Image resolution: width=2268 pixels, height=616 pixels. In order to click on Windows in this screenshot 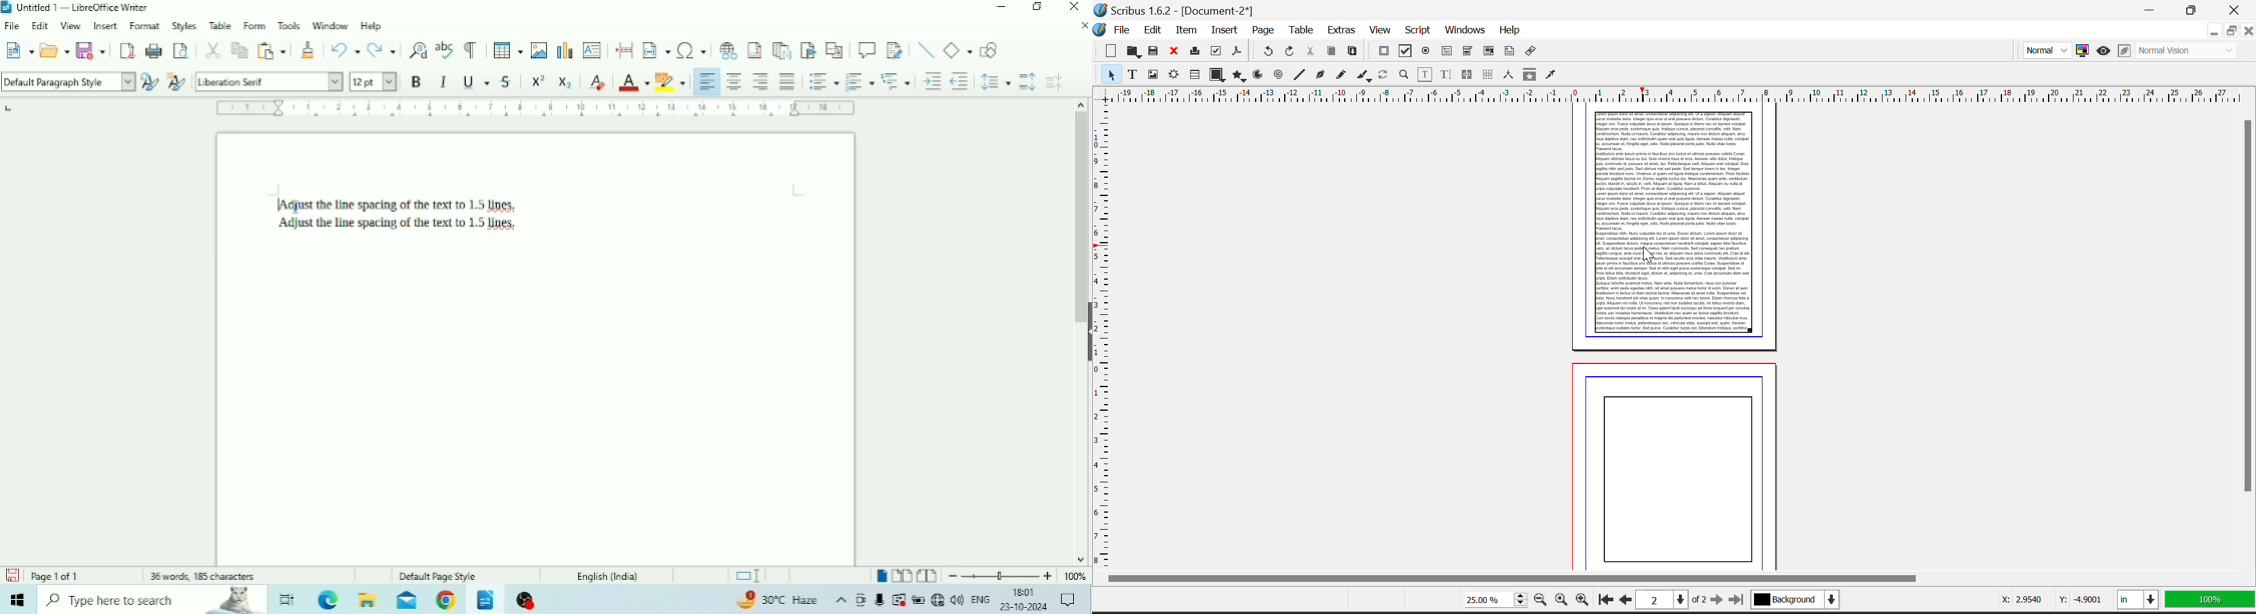, I will do `click(17, 600)`.